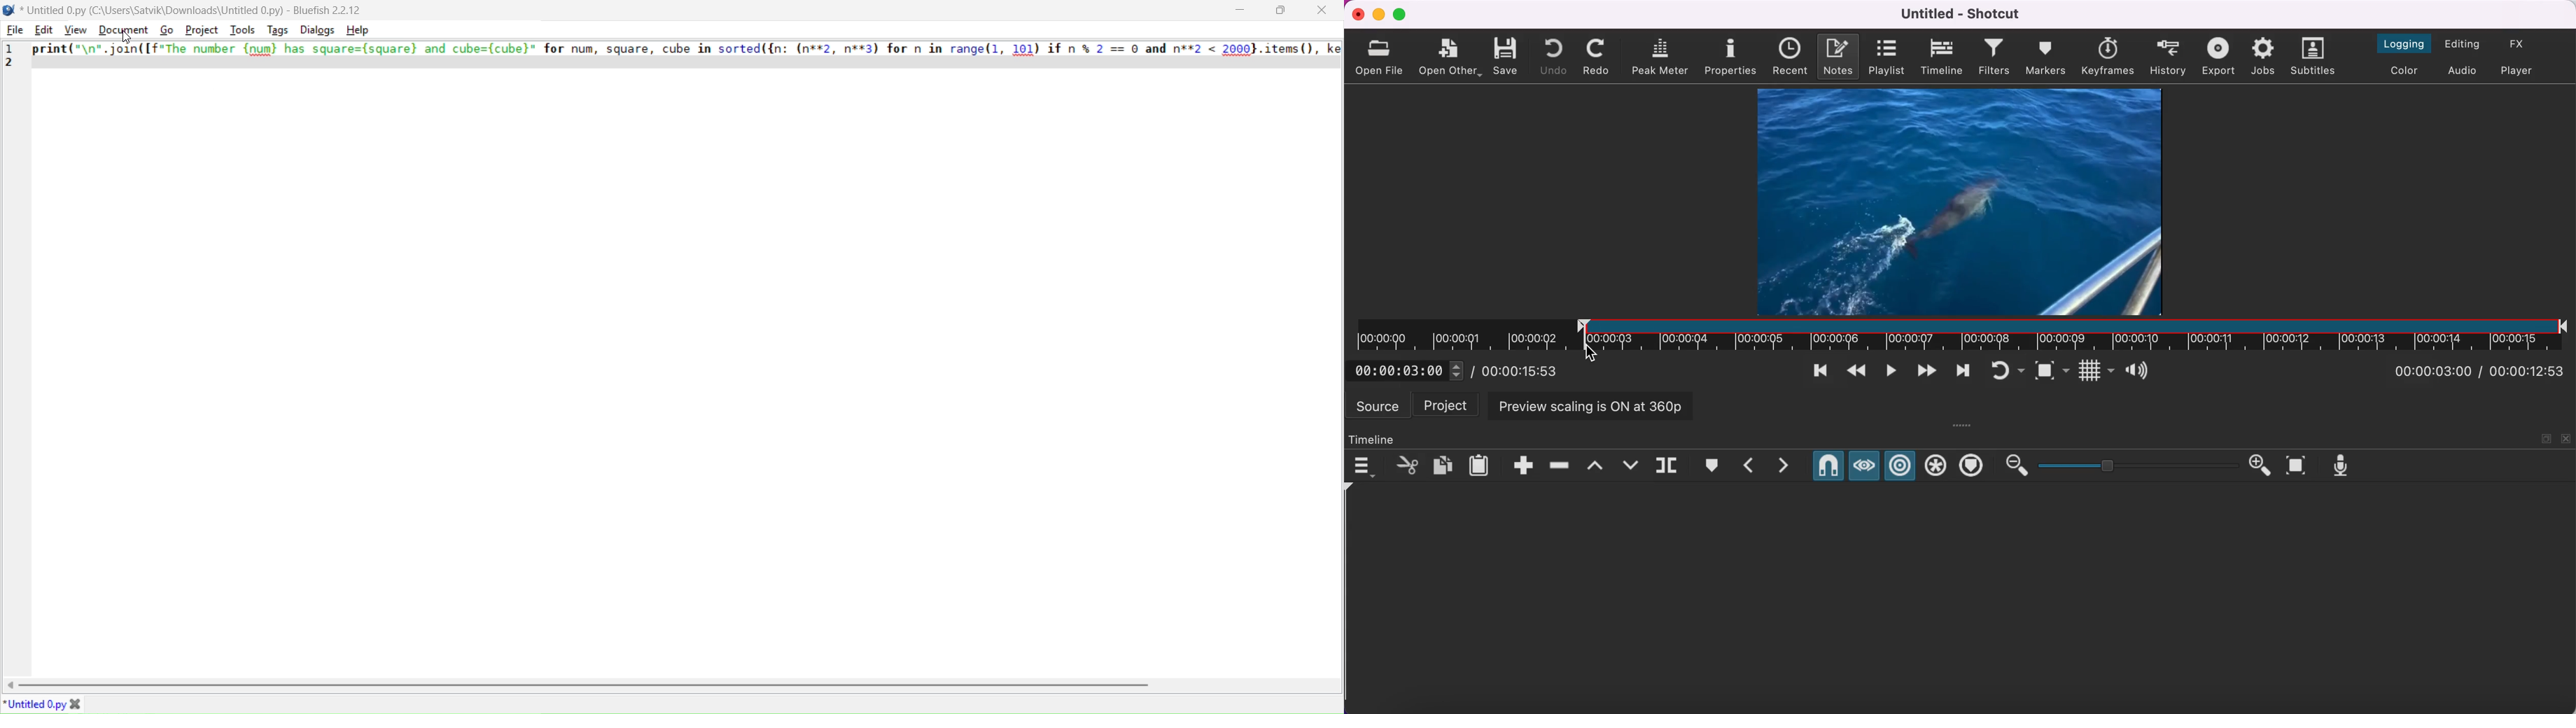 The image size is (2576, 728). I want to click on undo, so click(1556, 55).